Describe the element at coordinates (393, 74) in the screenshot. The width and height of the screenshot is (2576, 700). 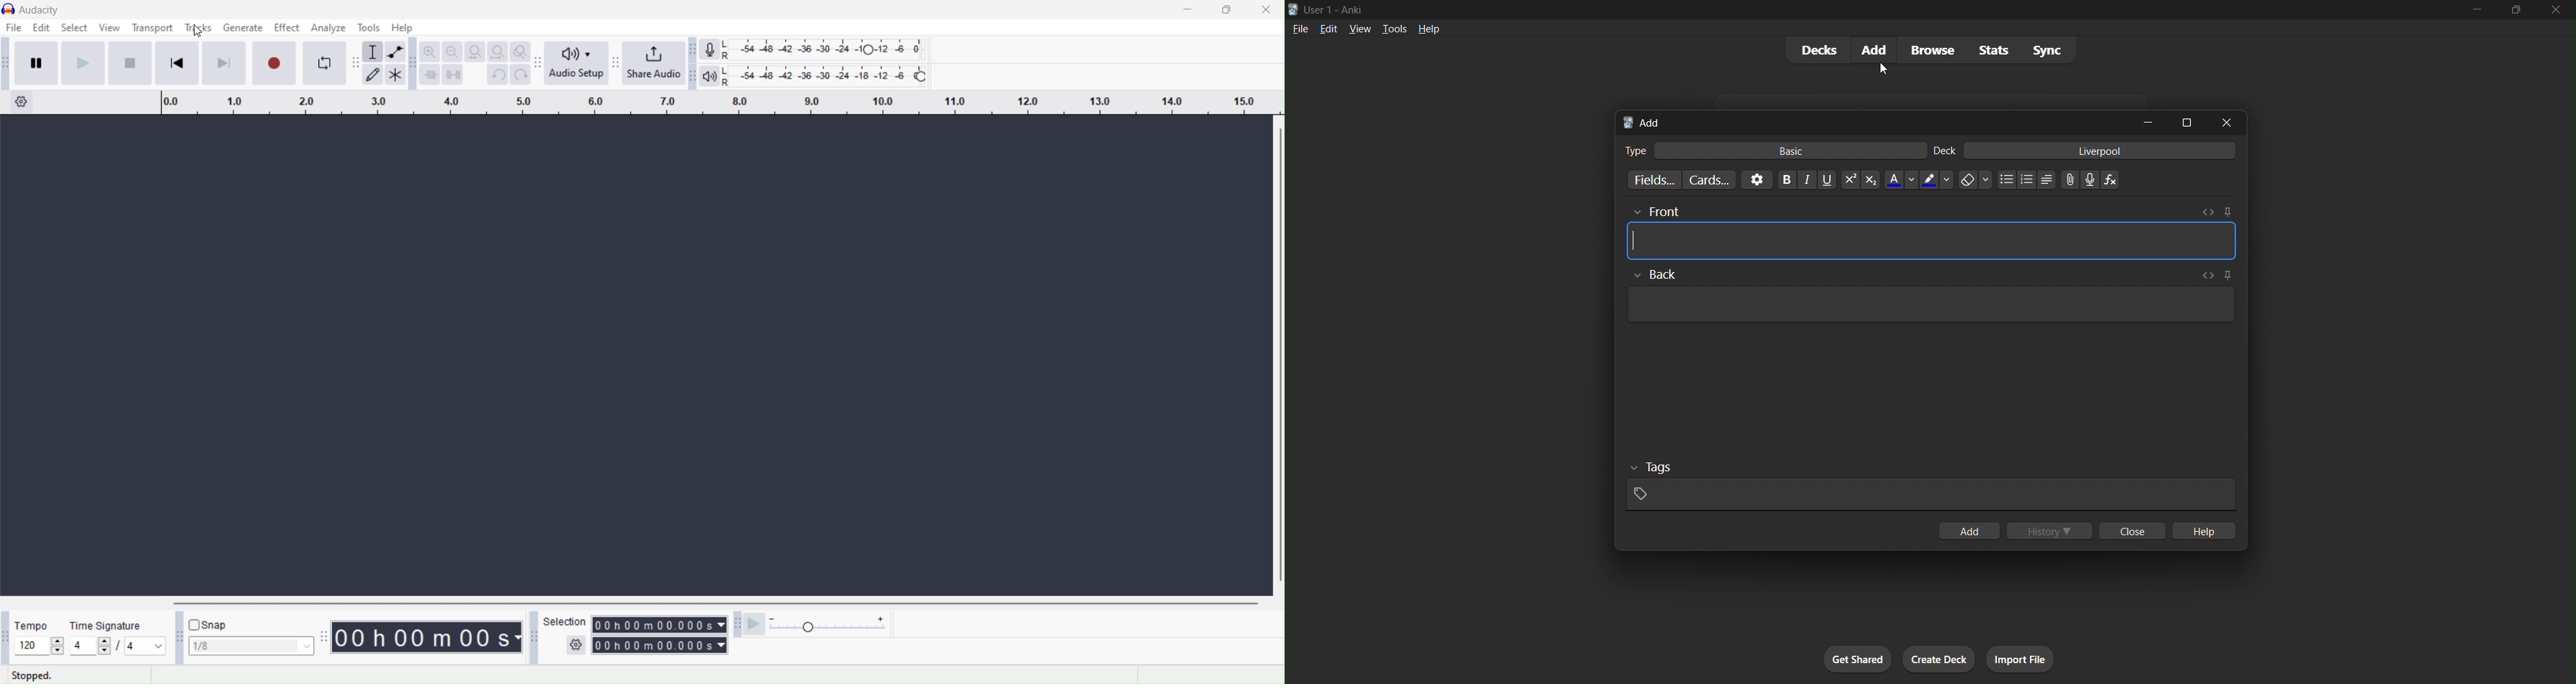
I see `Multi tool` at that location.